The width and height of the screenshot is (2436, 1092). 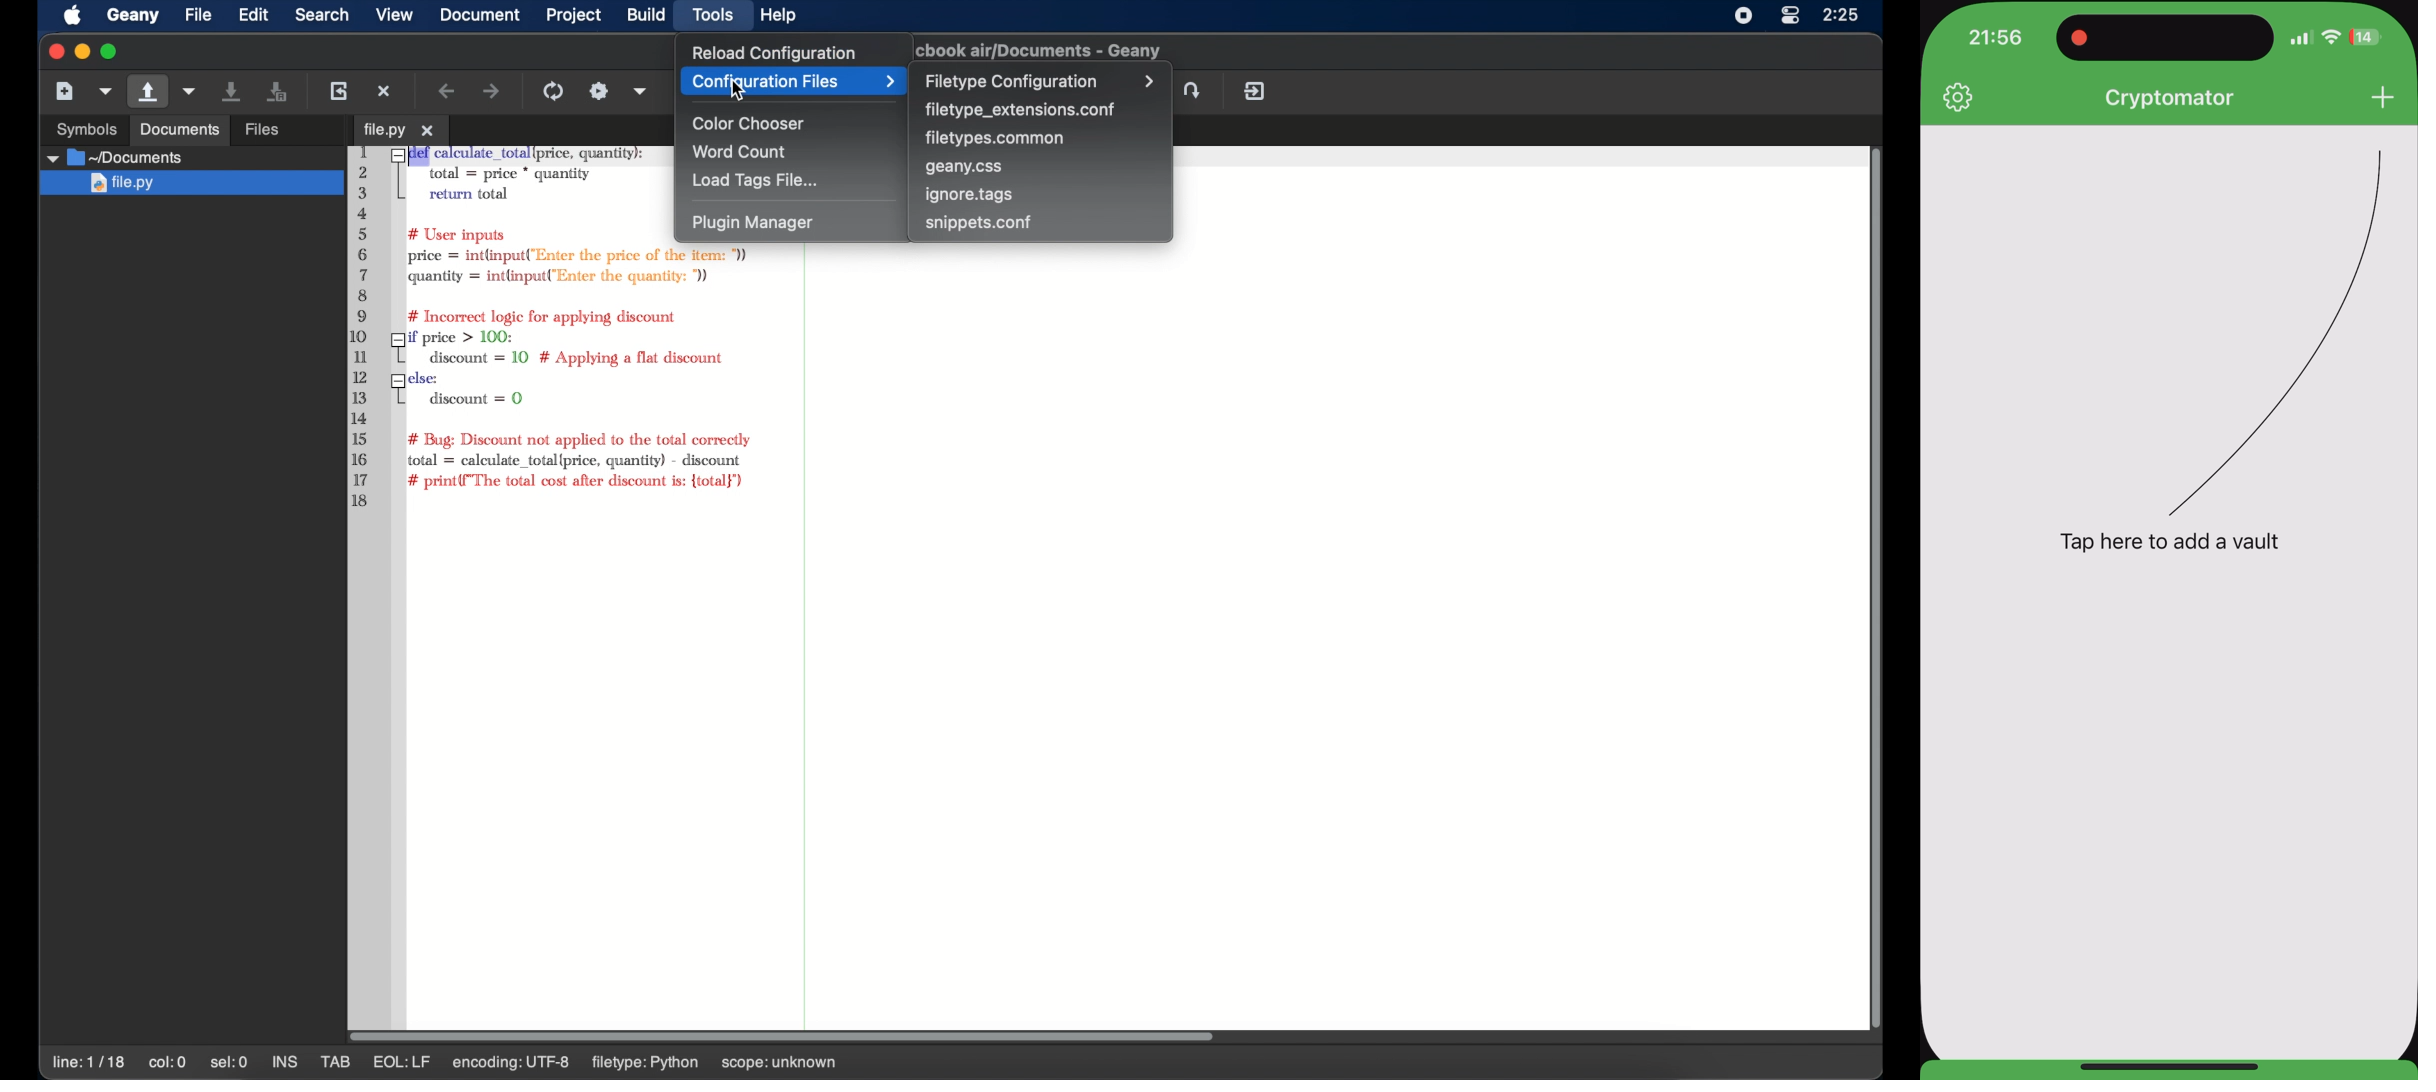 I want to click on line, so click(x=2274, y=328).